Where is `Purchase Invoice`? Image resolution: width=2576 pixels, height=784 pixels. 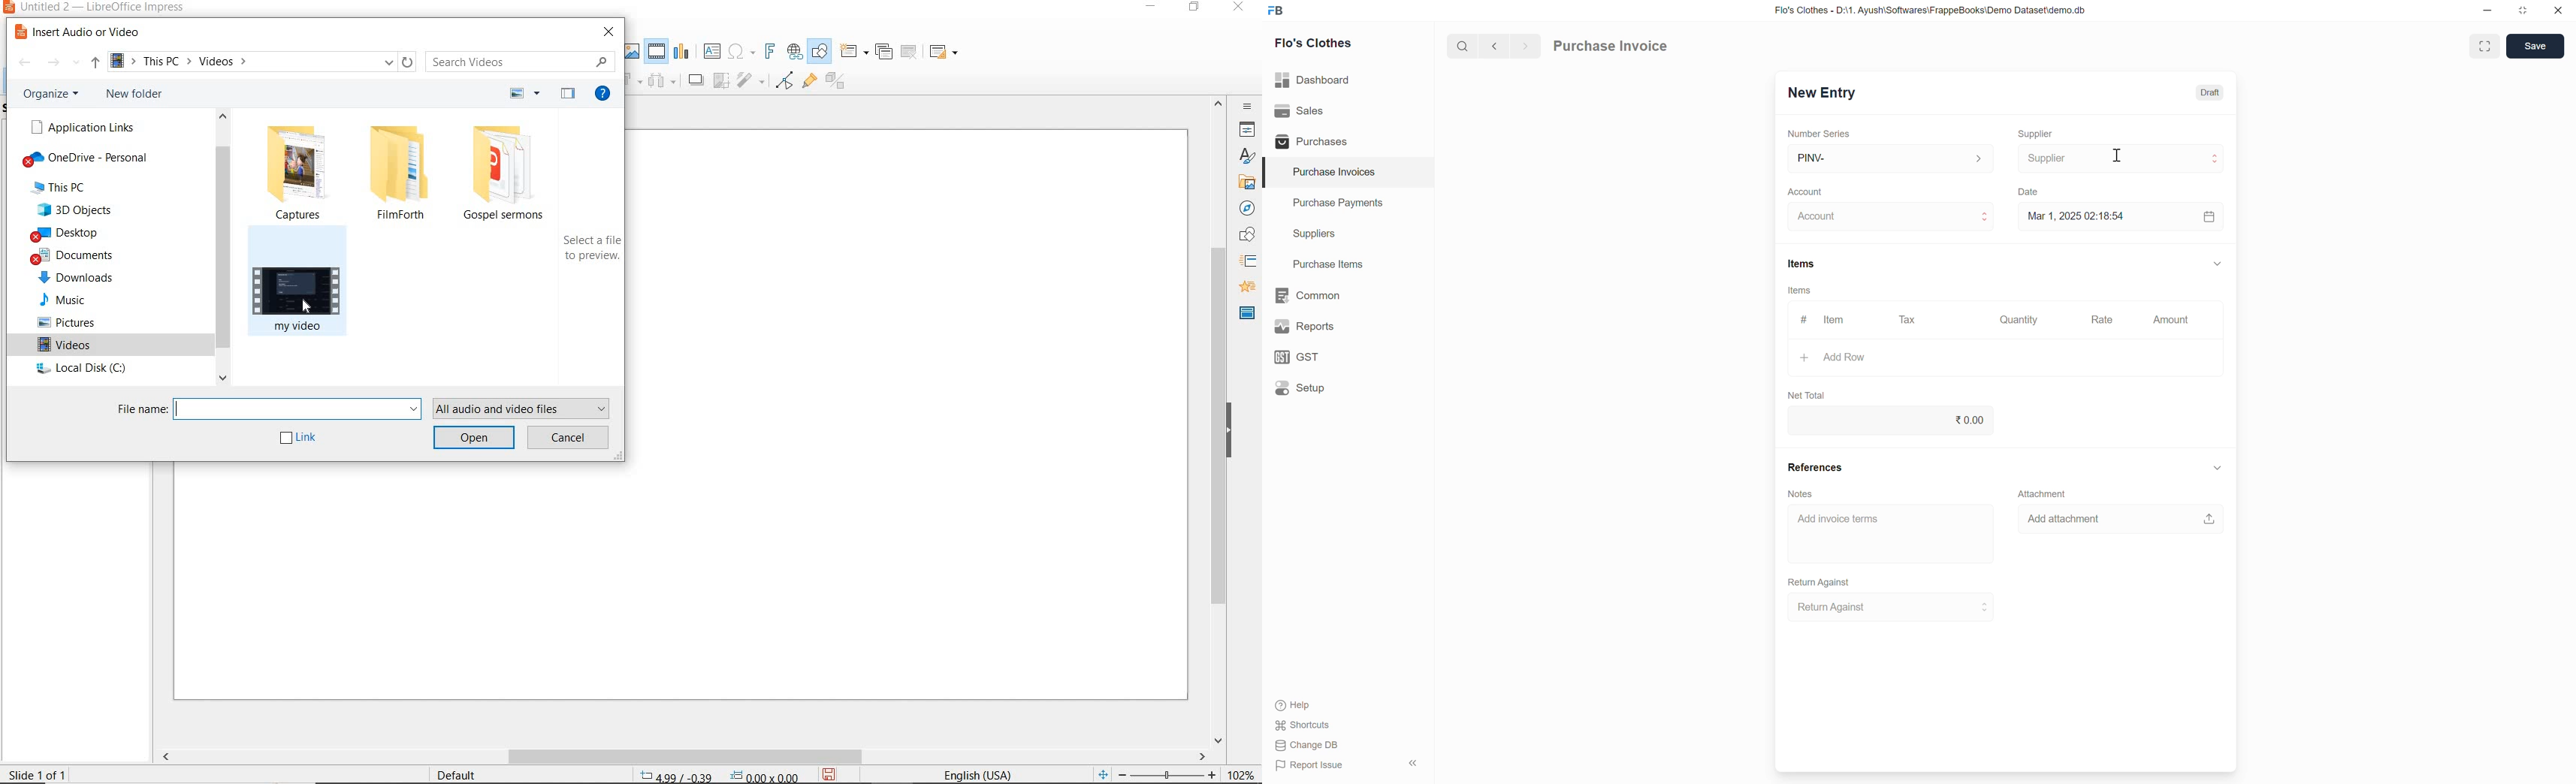
Purchase Invoice is located at coordinates (1611, 46).